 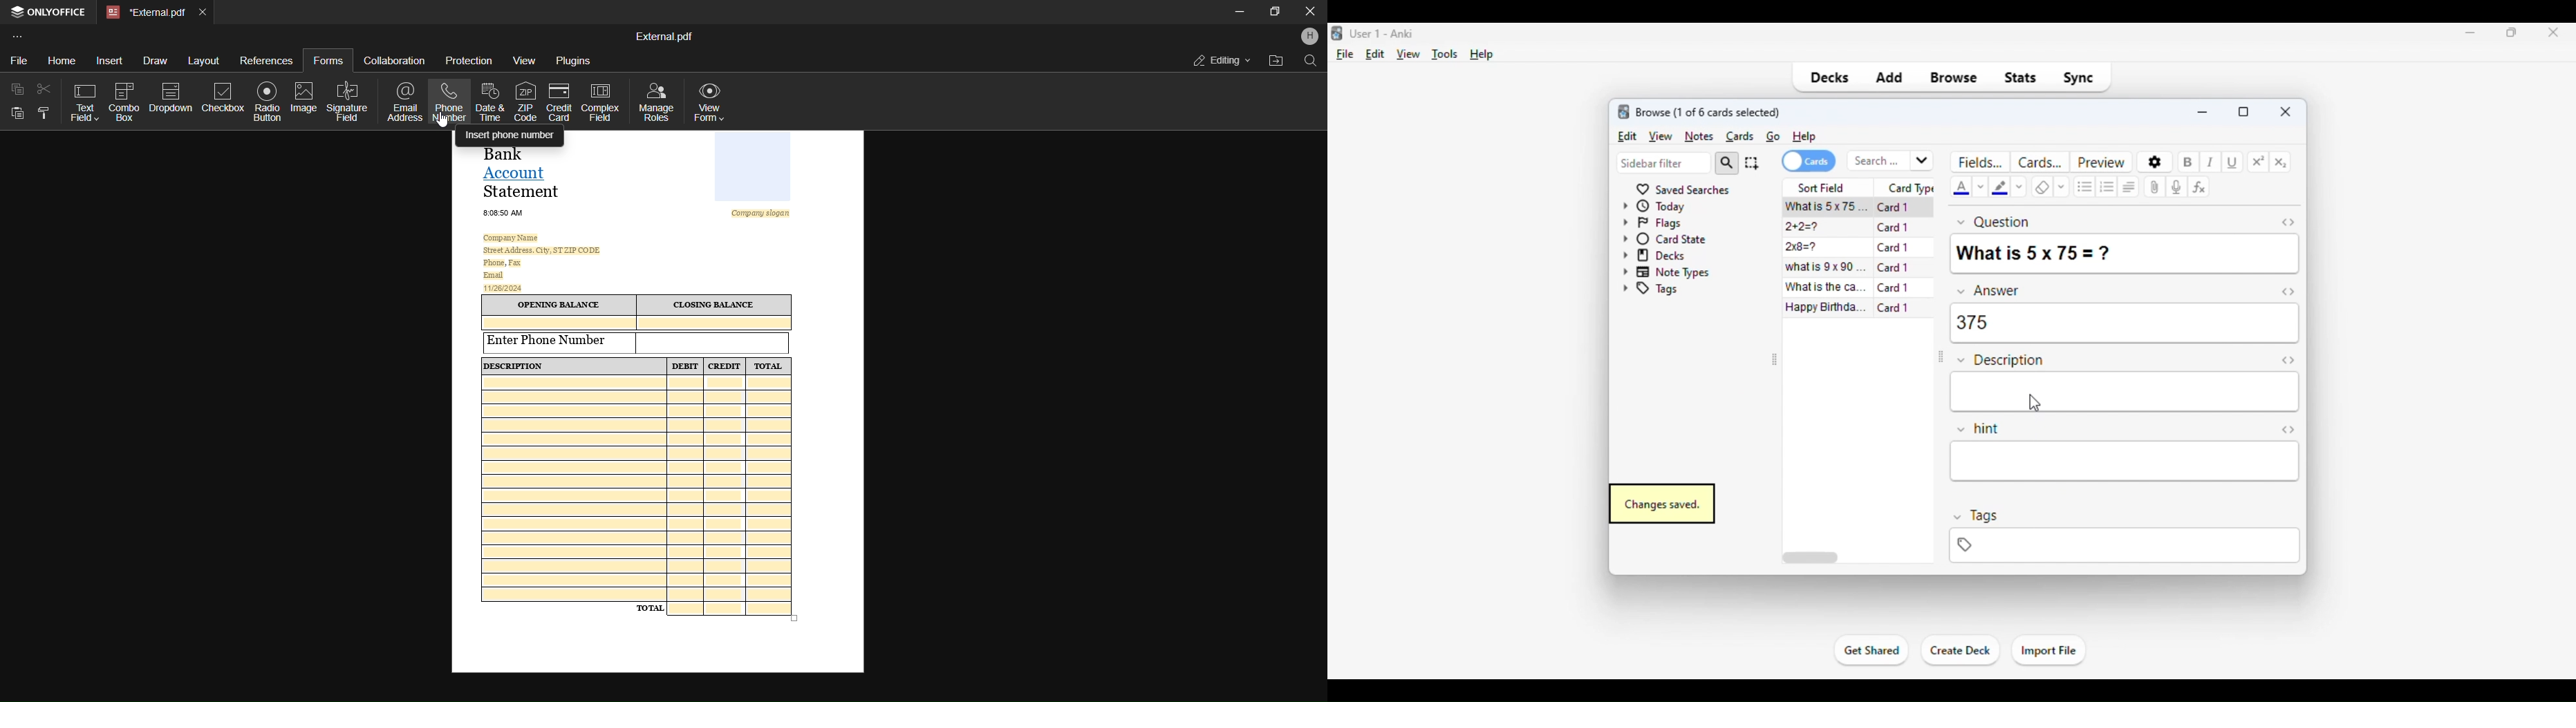 I want to click on collaboration, so click(x=395, y=59).